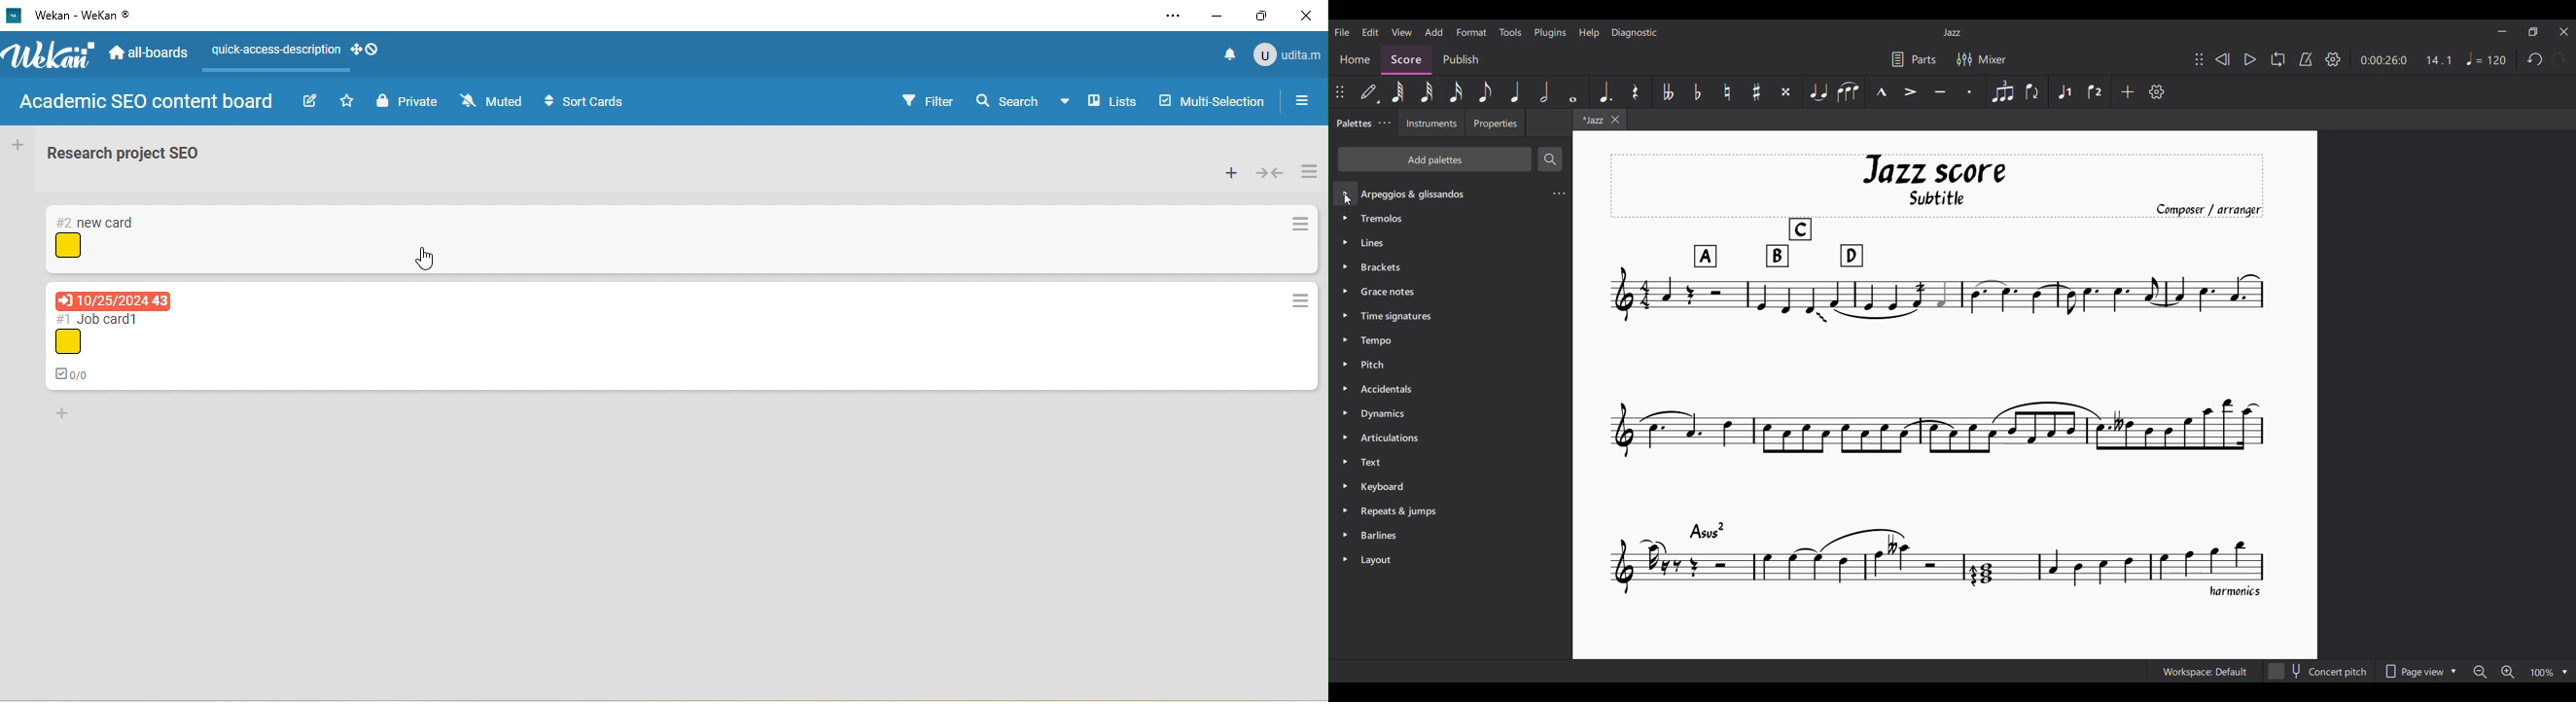 The height and width of the screenshot is (728, 2576). Describe the element at coordinates (2250, 60) in the screenshot. I see `Play` at that location.